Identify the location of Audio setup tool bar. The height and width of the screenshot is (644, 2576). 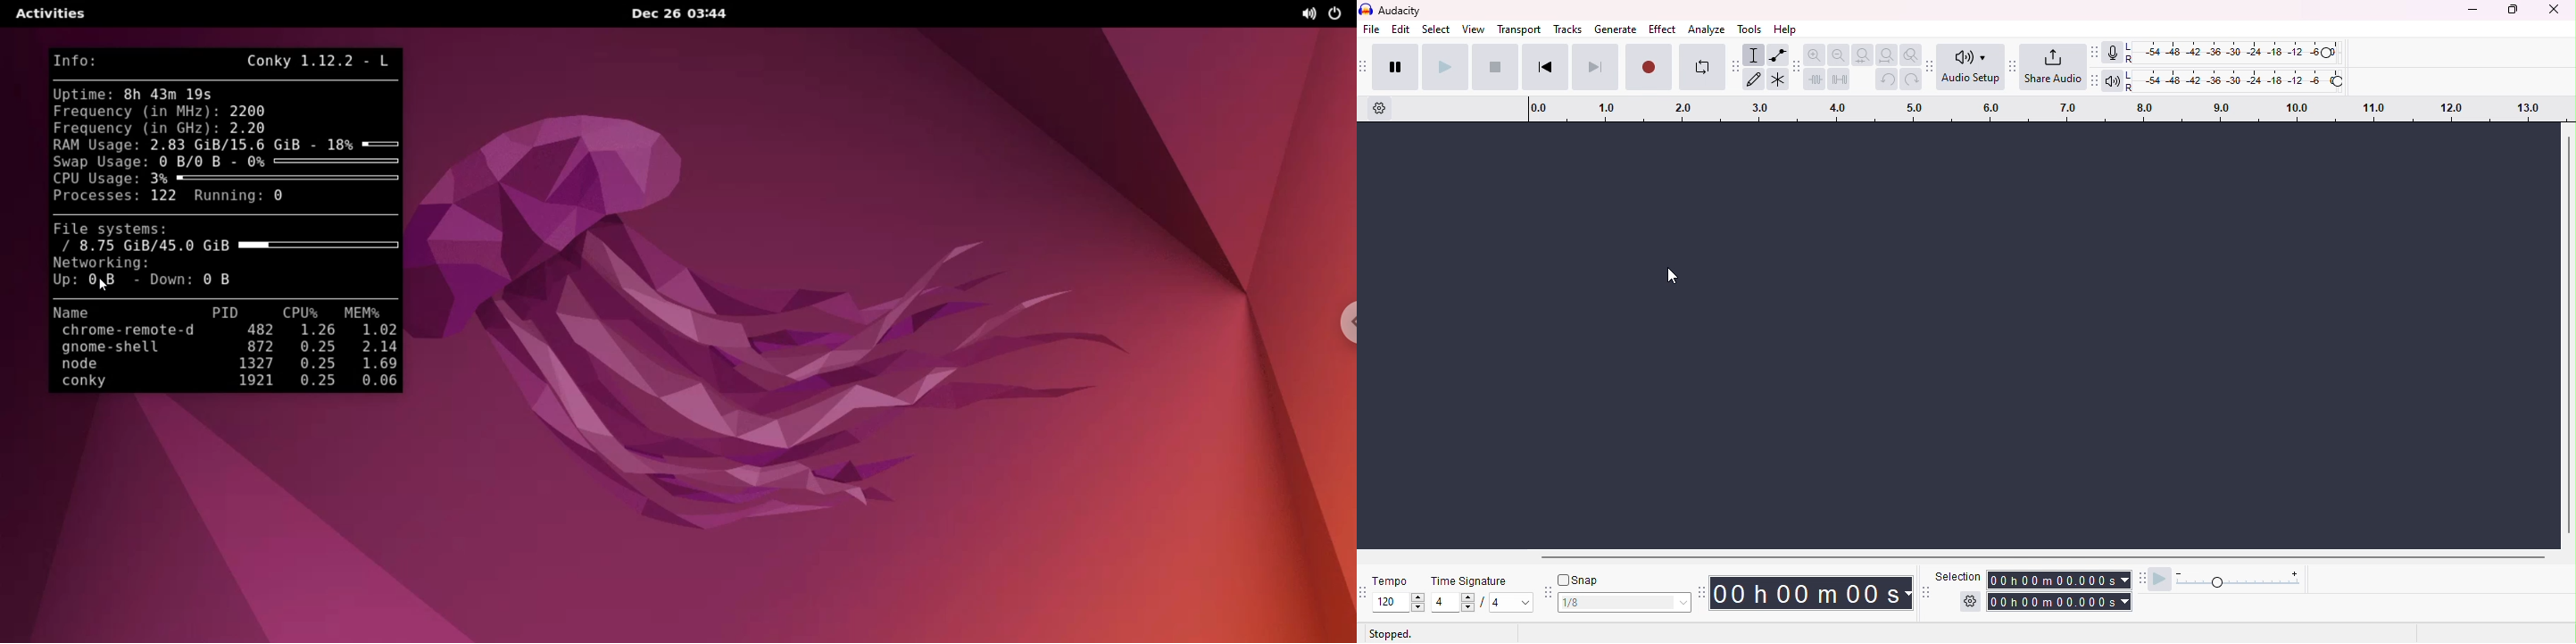
(1932, 65).